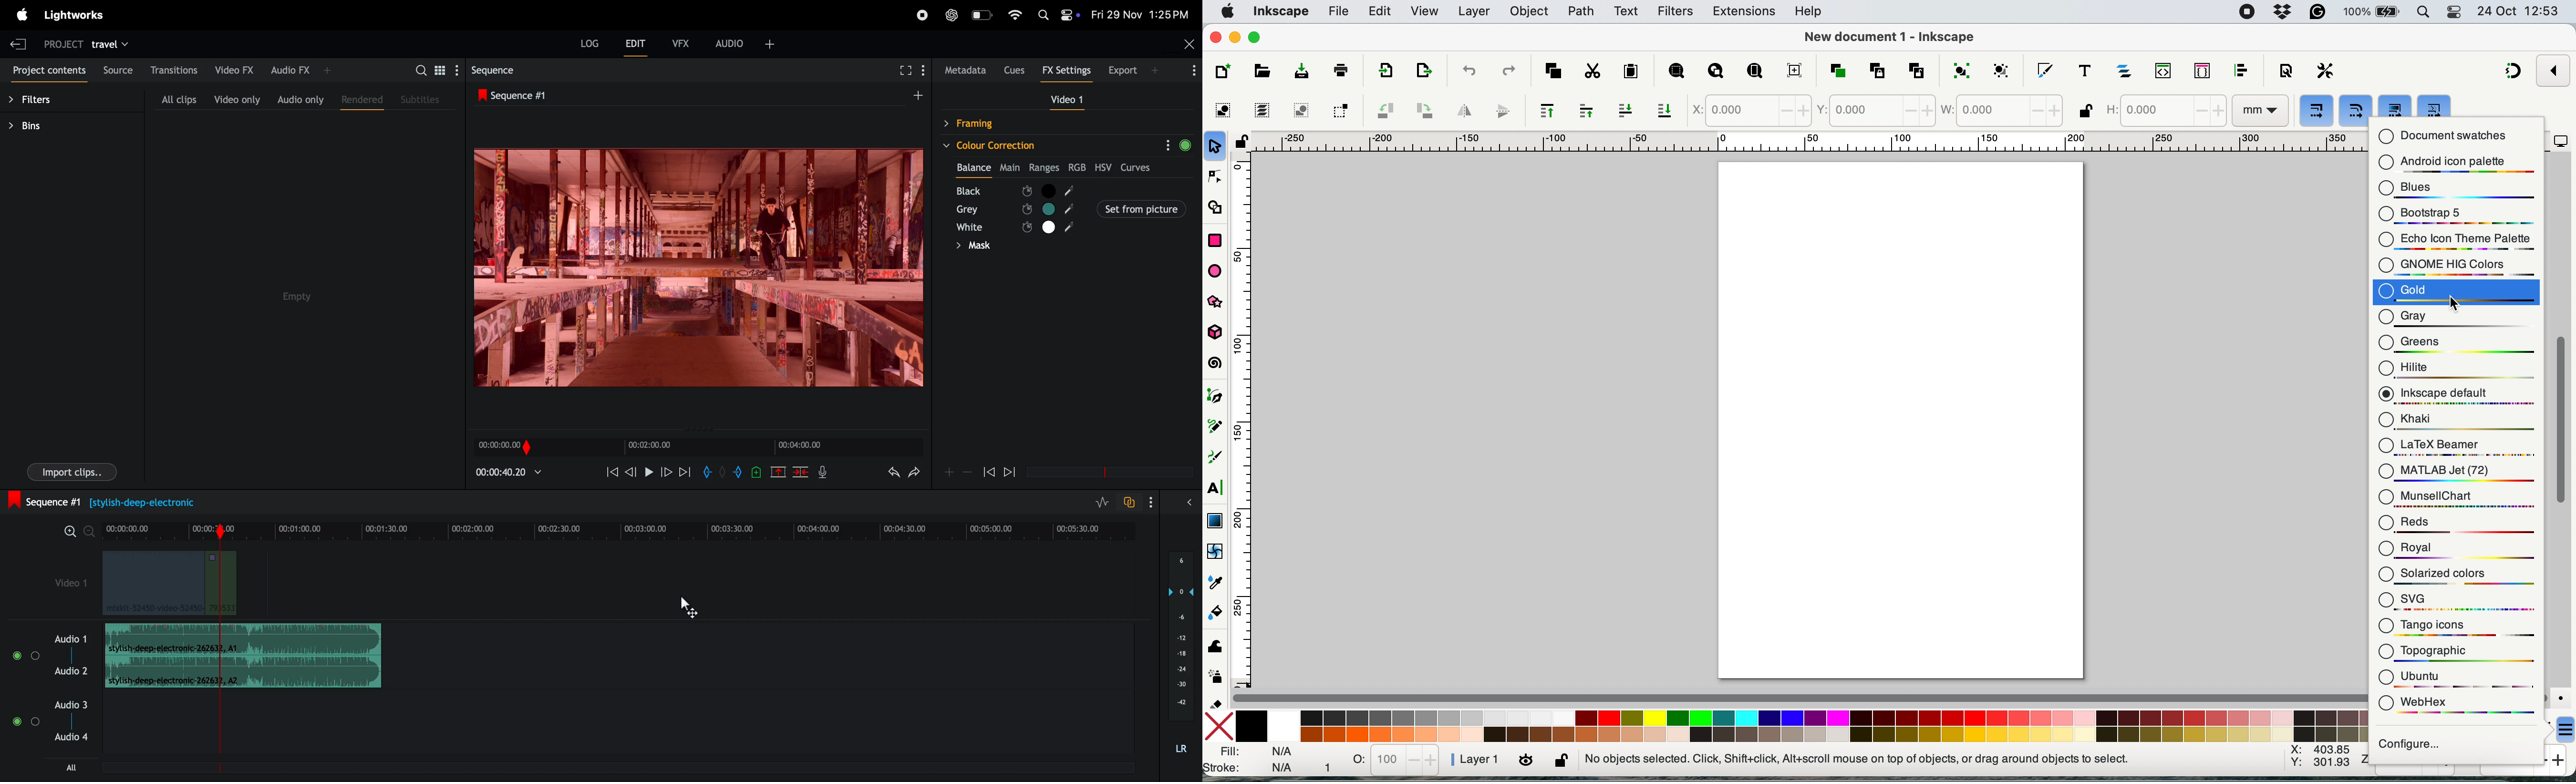  What do you see at coordinates (18, 41) in the screenshot?
I see `exit` at bounding box center [18, 41].